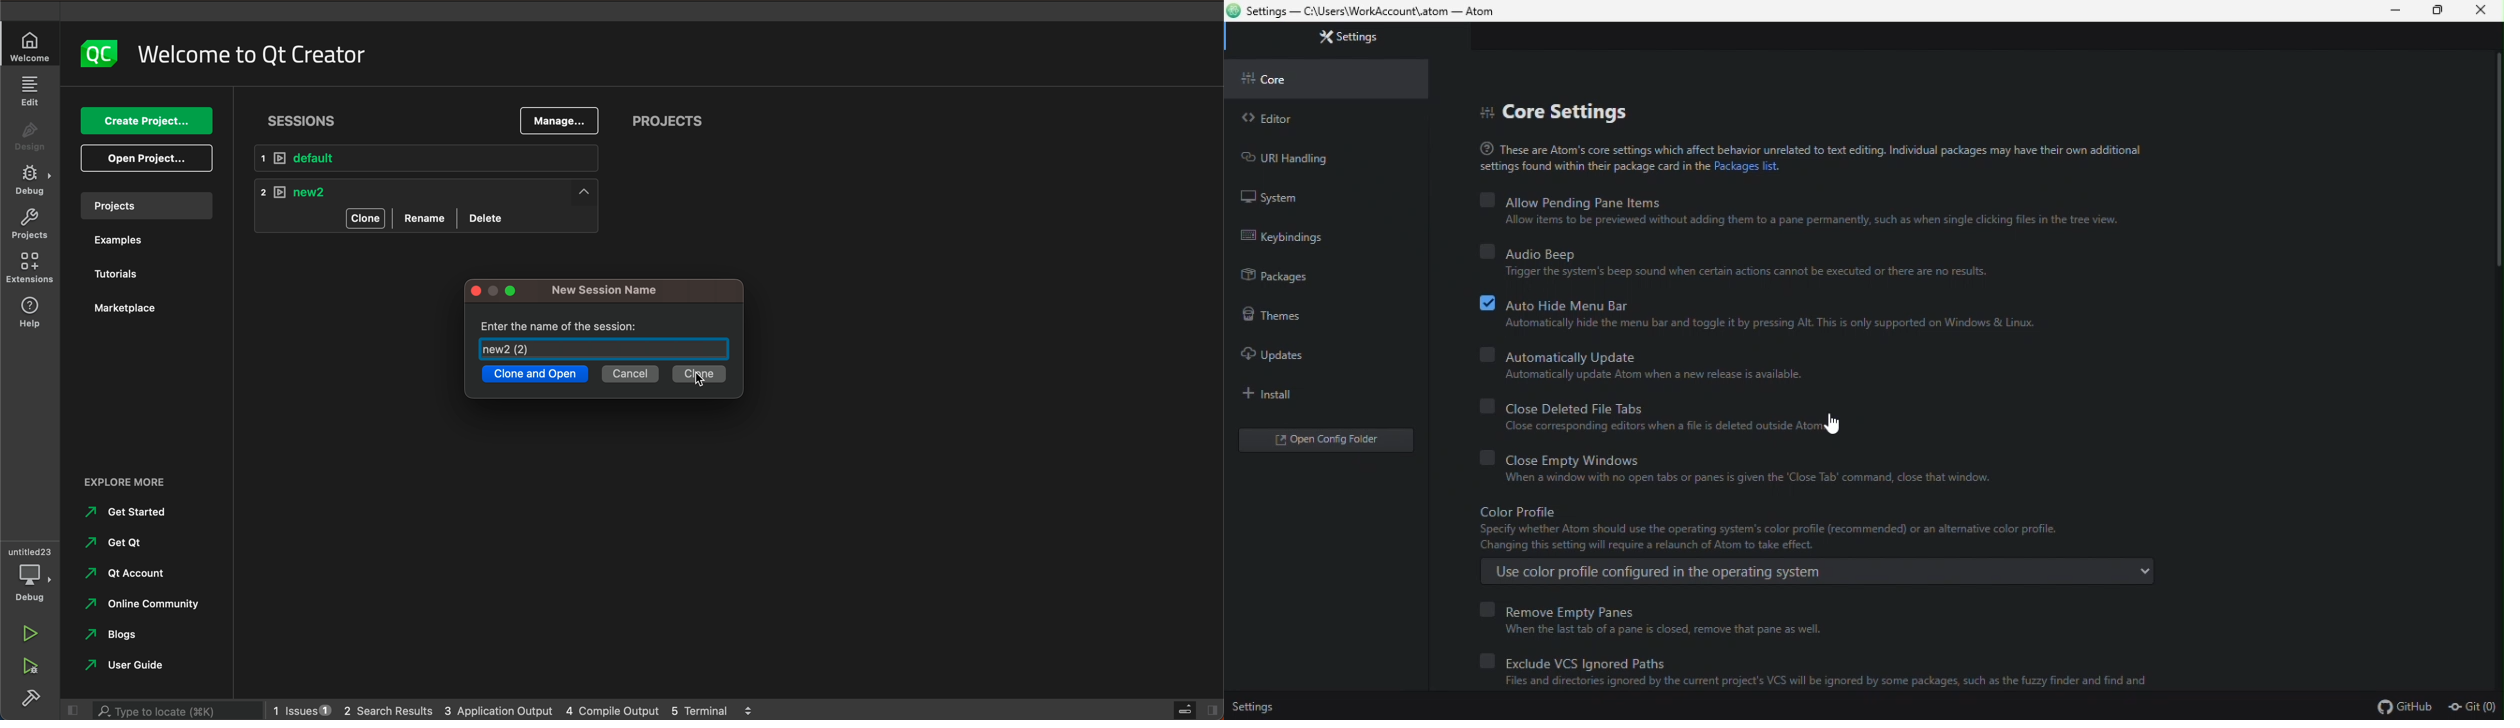 Image resolution: width=2520 pixels, height=728 pixels. I want to click on terminal, so click(714, 709).